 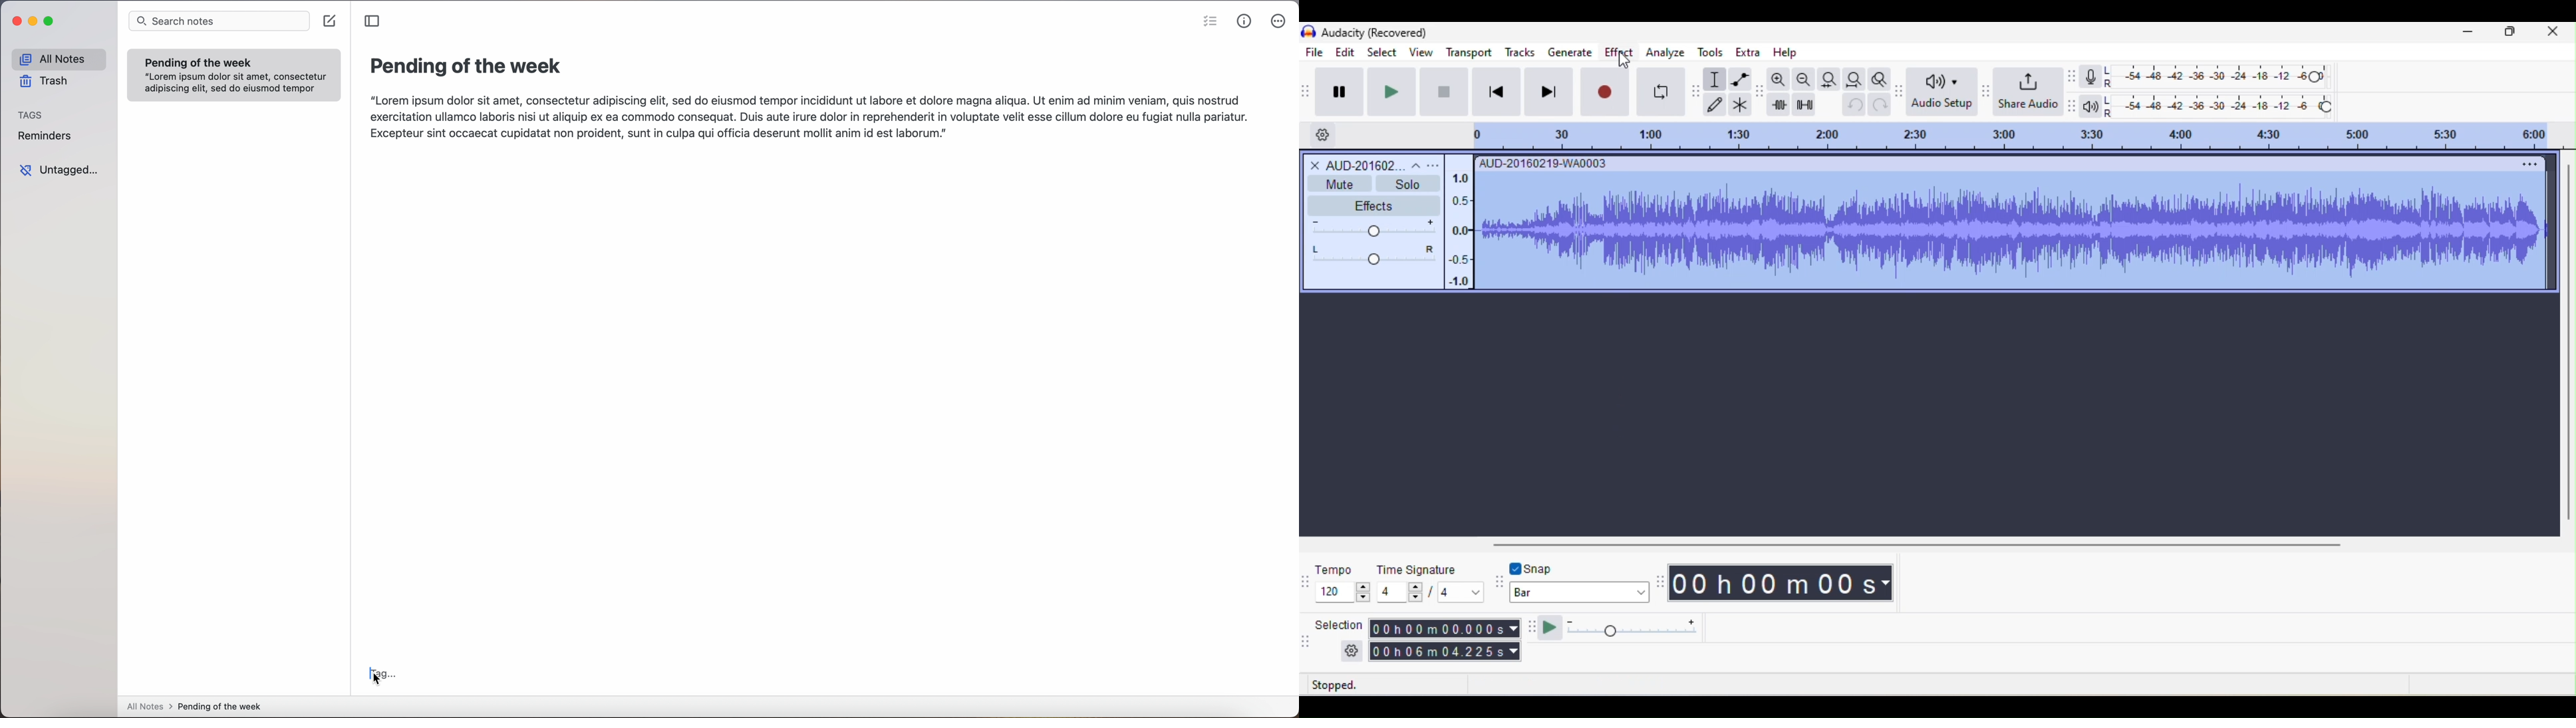 I want to click on timeline options, so click(x=1322, y=136).